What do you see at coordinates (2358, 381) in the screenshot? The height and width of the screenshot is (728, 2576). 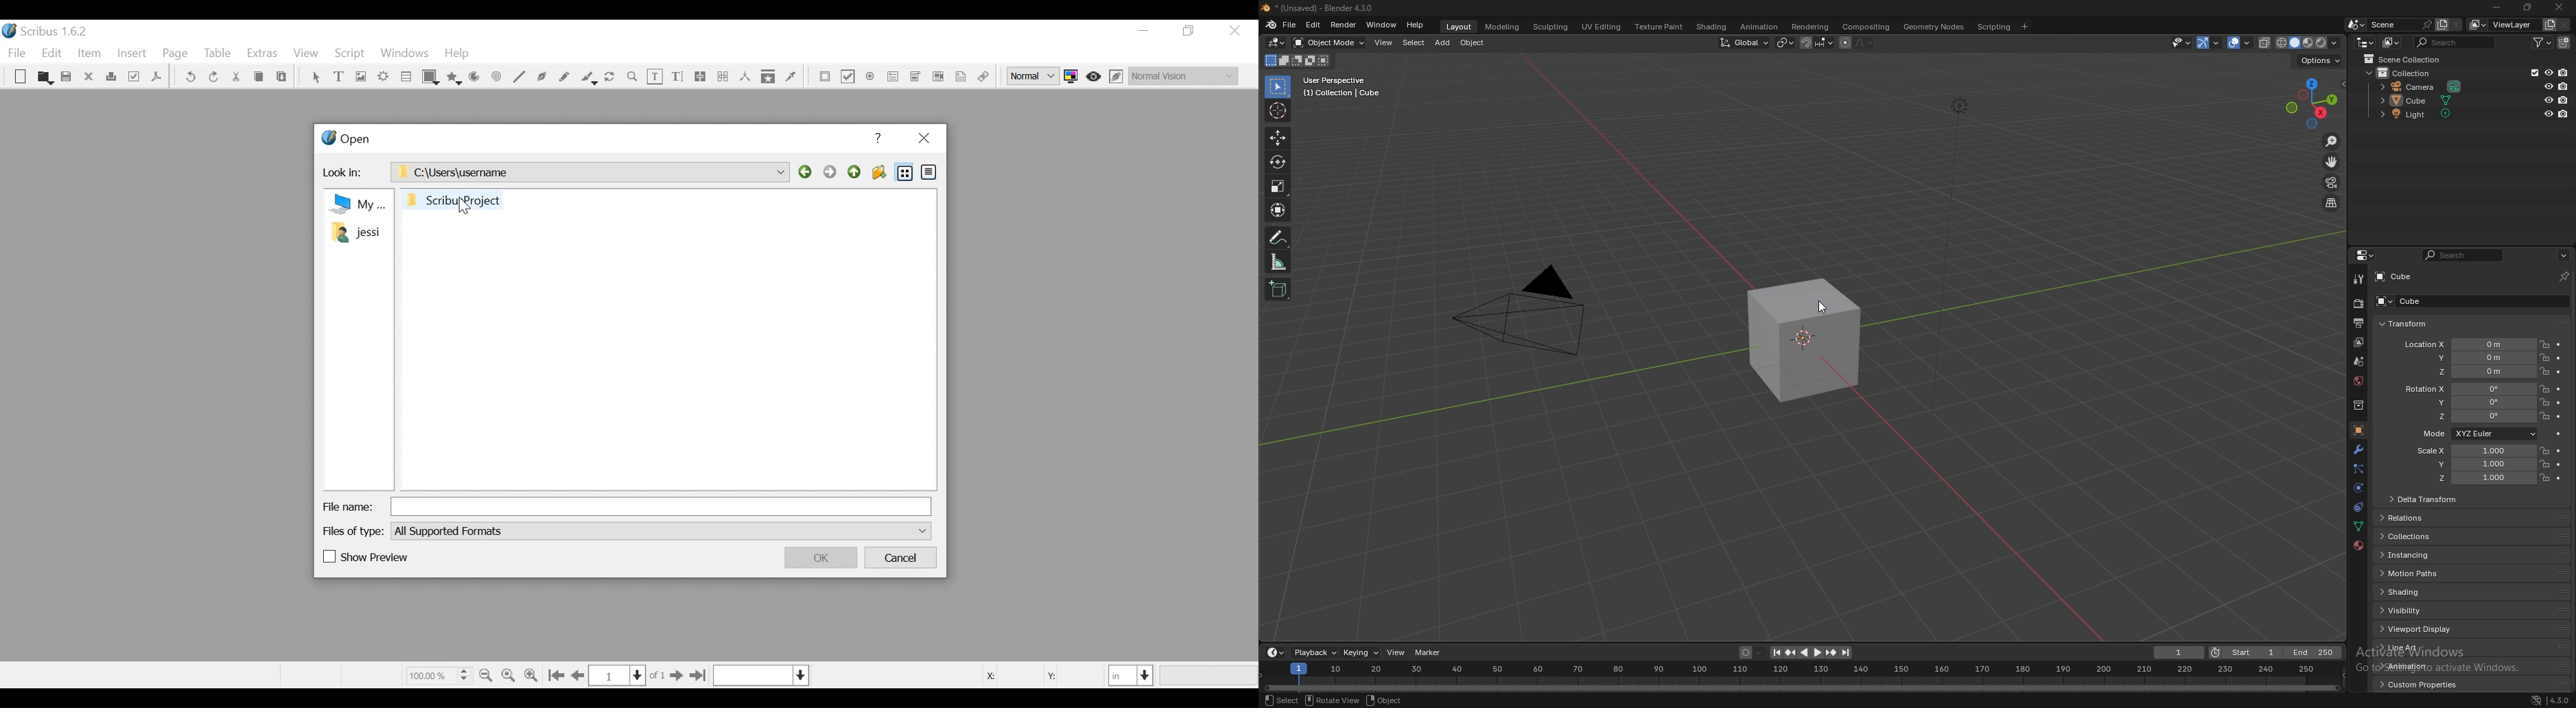 I see `world` at bounding box center [2358, 381].